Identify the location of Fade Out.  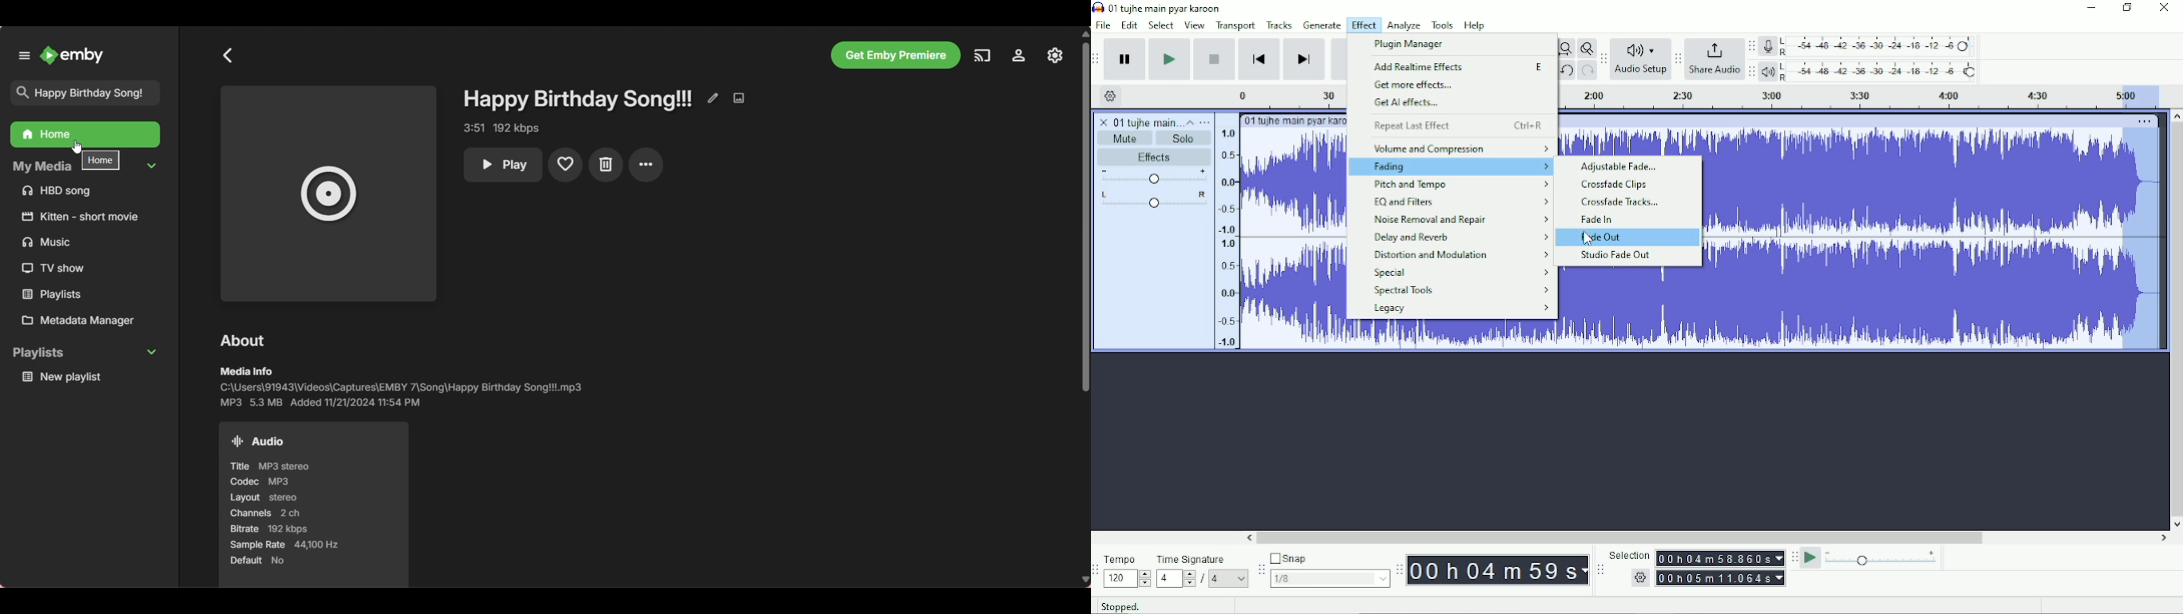
(1603, 237).